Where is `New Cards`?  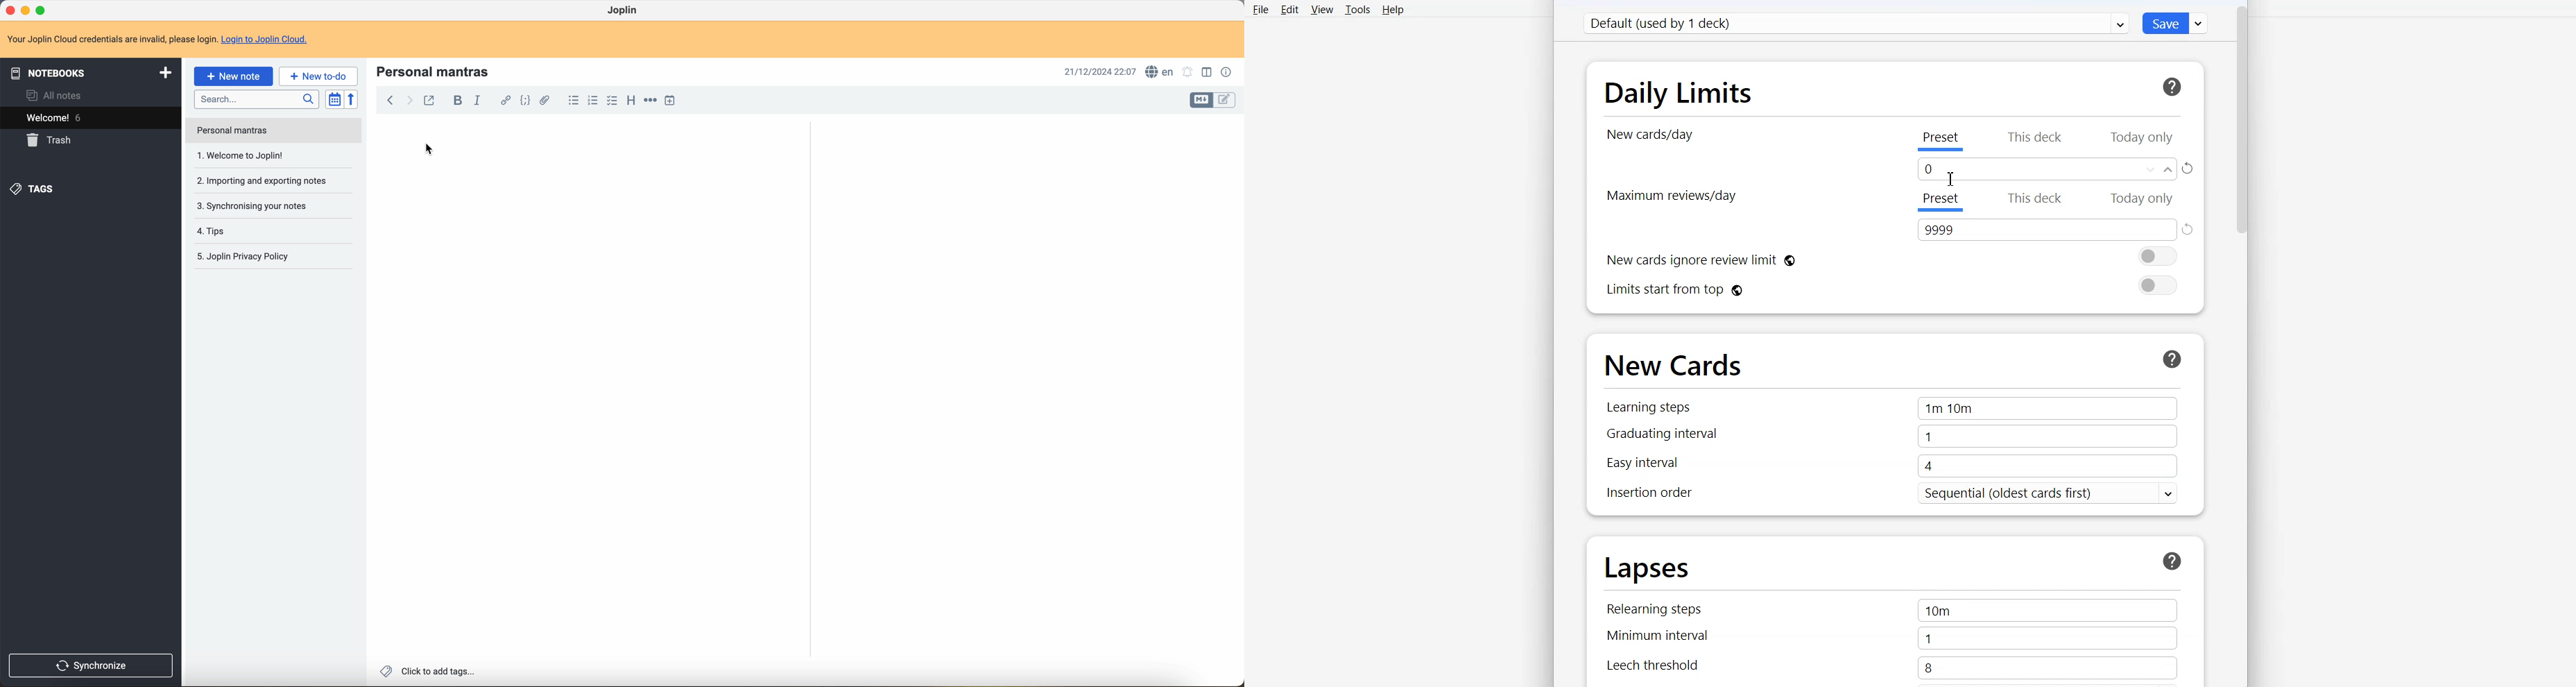
New Cards is located at coordinates (1676, 366).